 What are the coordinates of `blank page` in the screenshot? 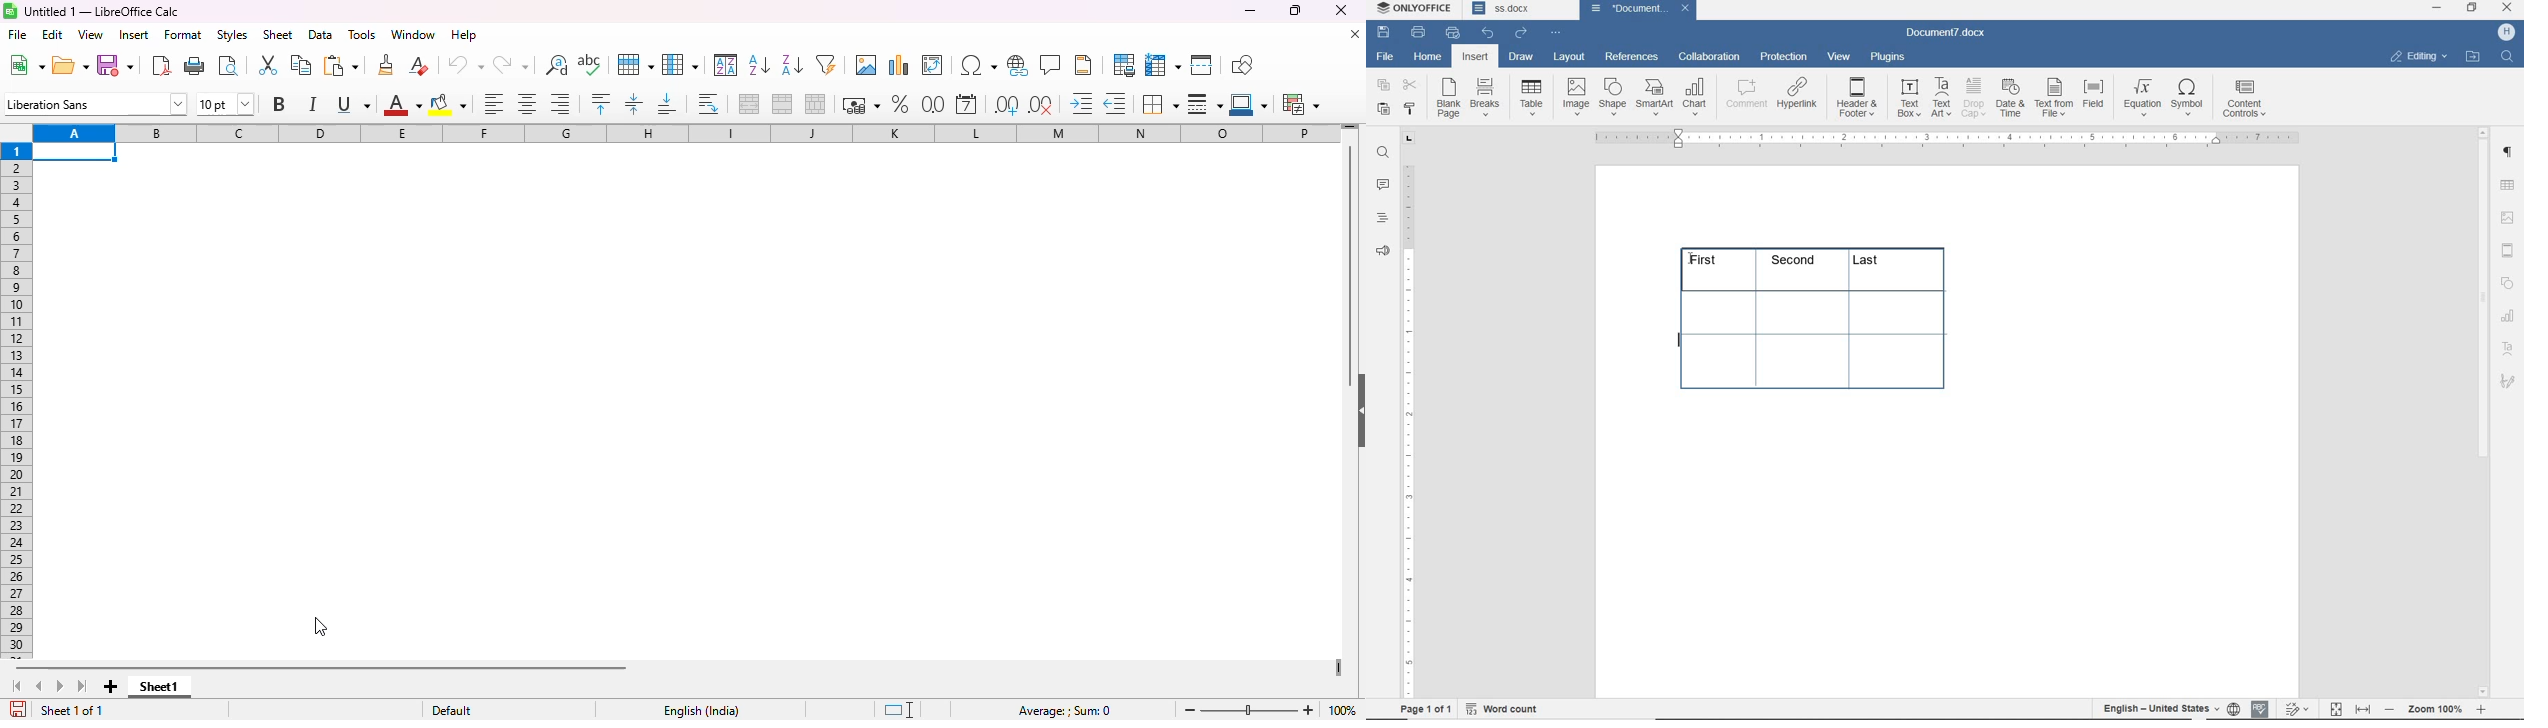 It's located at (1449, 100).